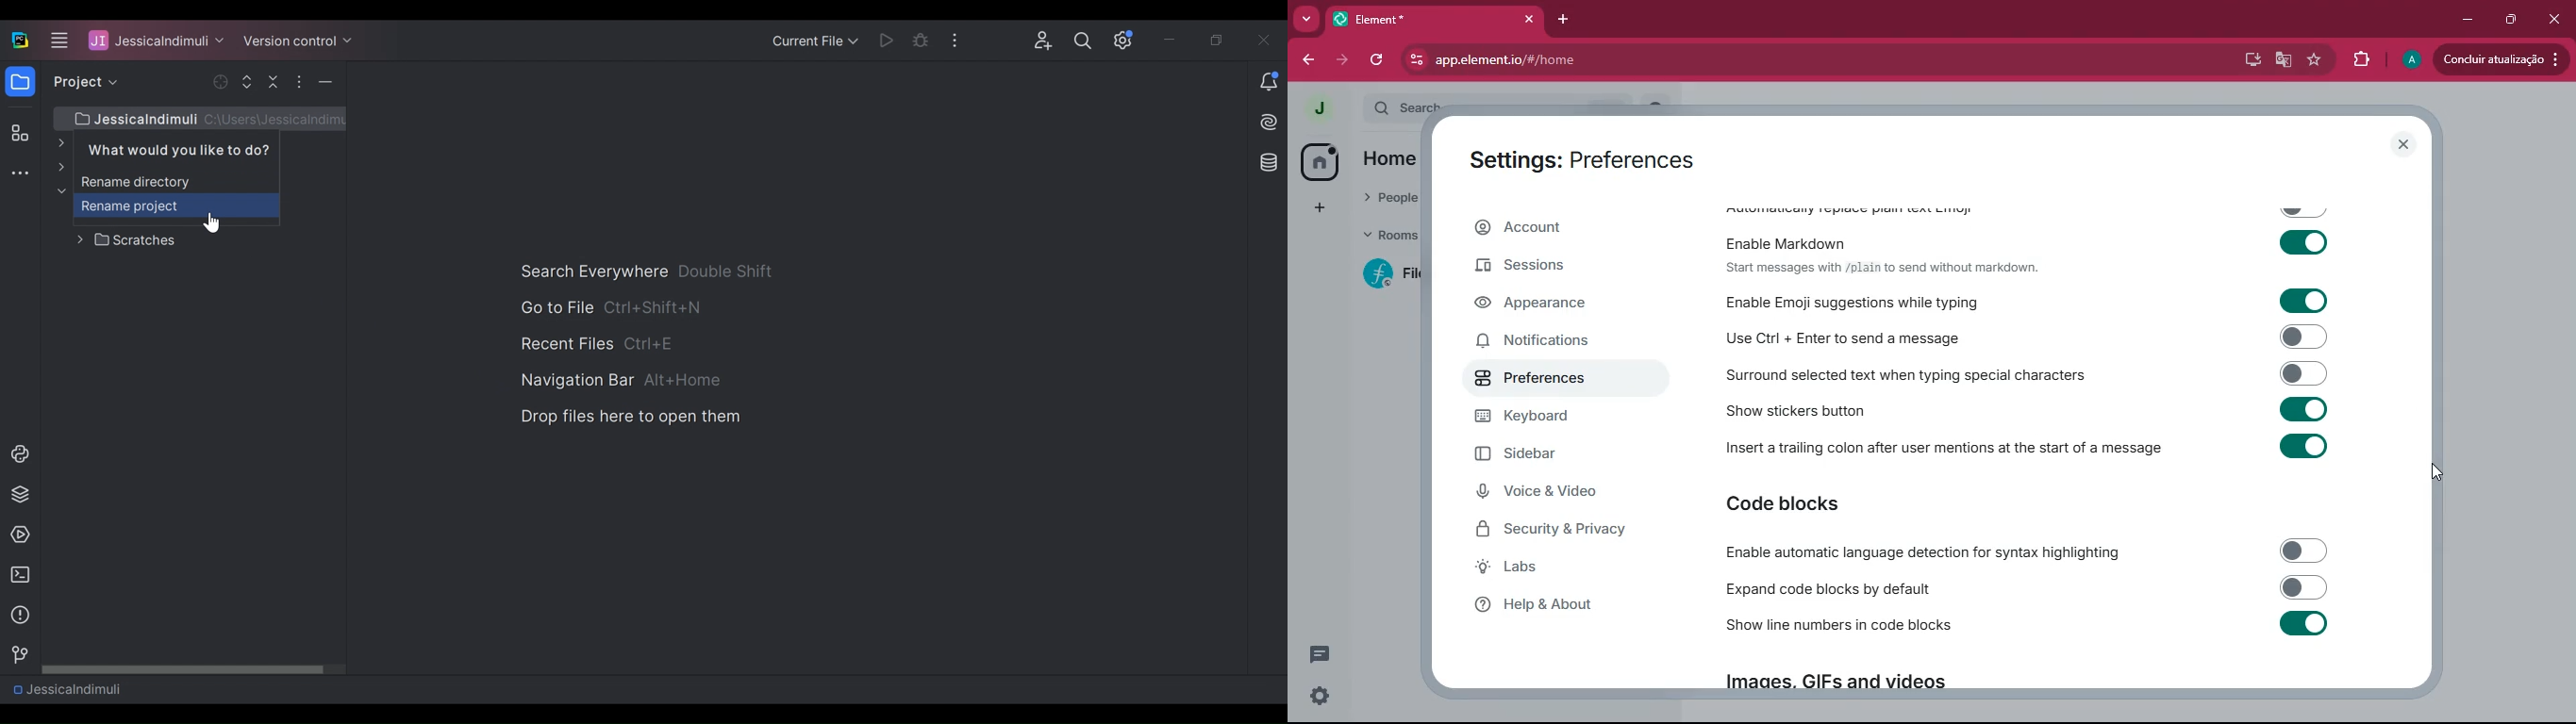 The width and height of the screenshot is (2576, 728). What do you see at coordinates (1566, 454) in the screenshot?
I see `sidebar` at bounding box center [1566, 454].